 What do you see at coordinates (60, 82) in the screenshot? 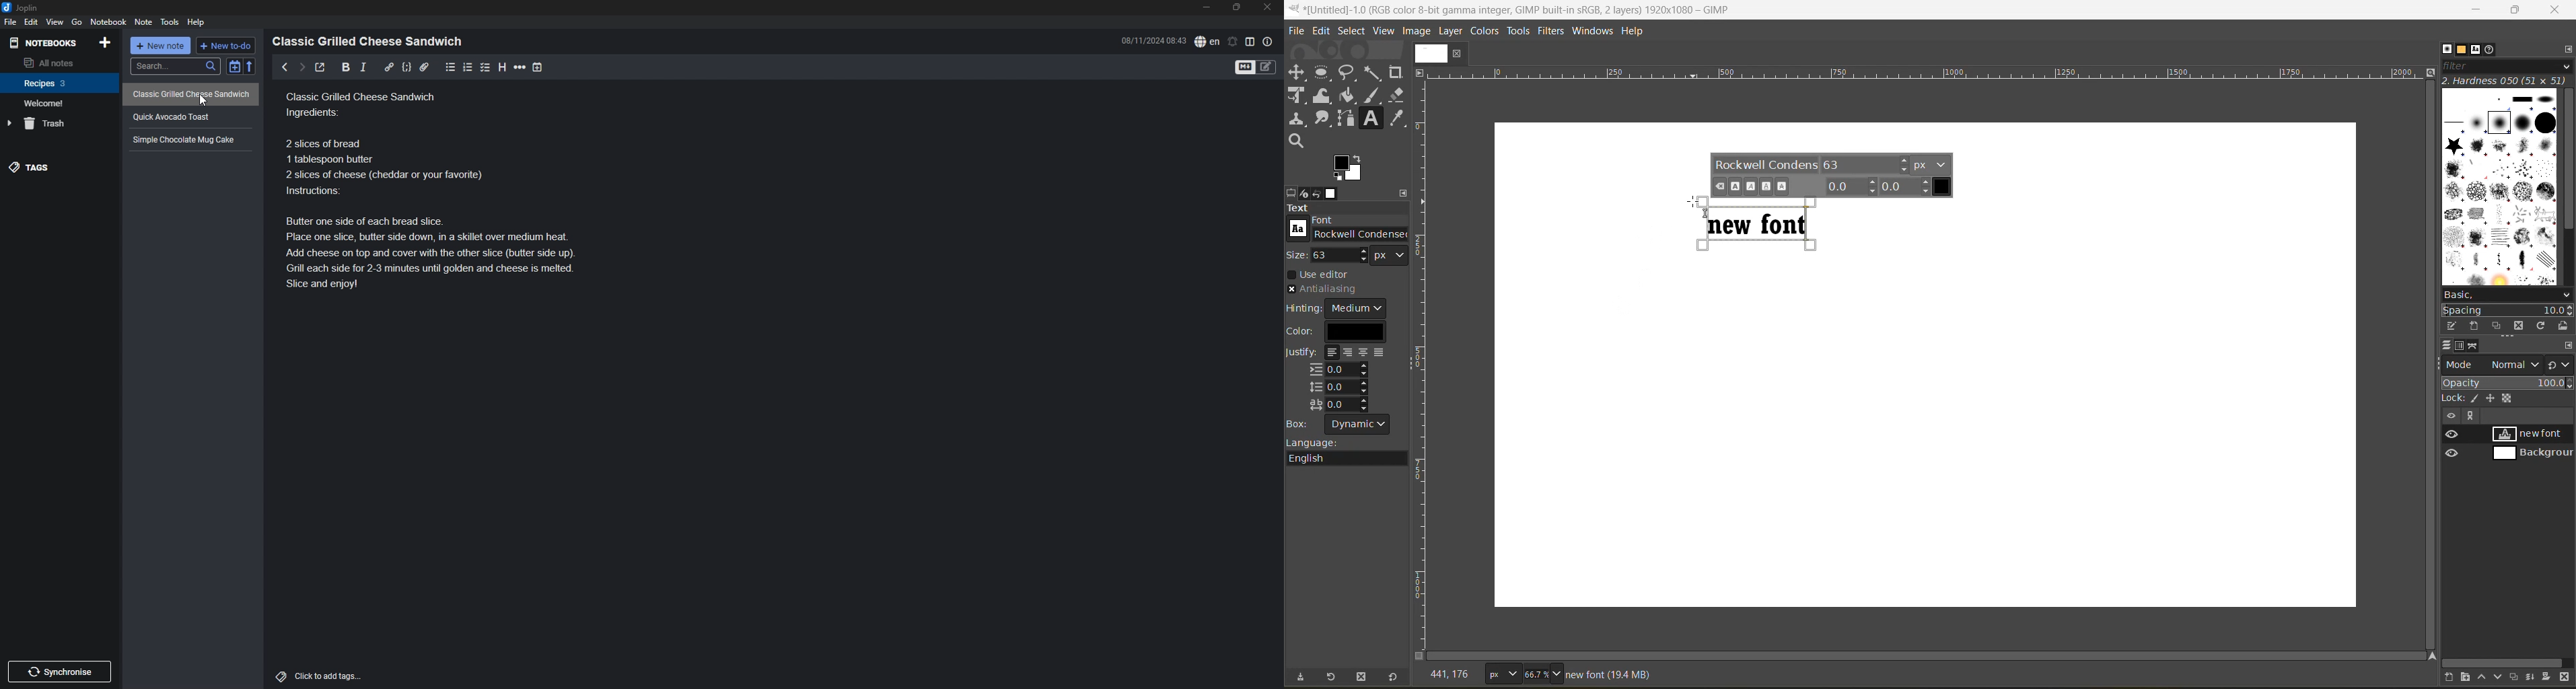
I see `notebook` at bounding box center [60, 82].